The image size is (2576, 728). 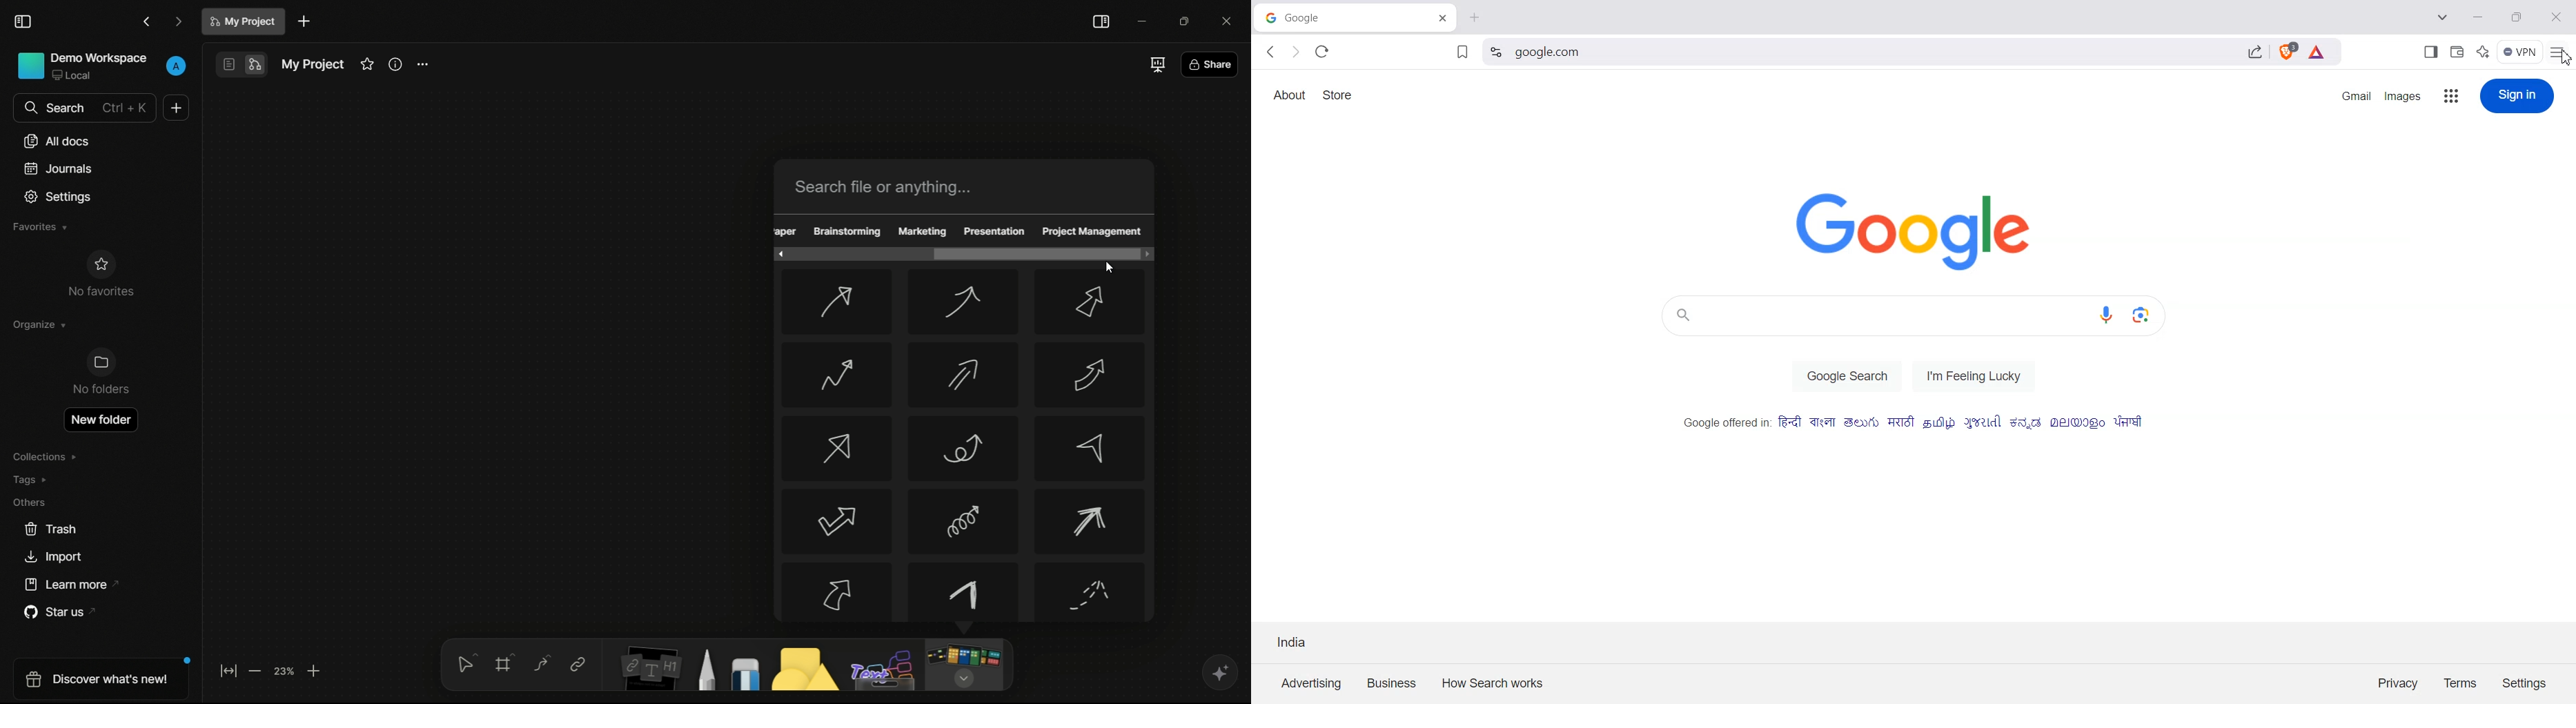 I want to click on Terms, so click(x=2461, y=682).